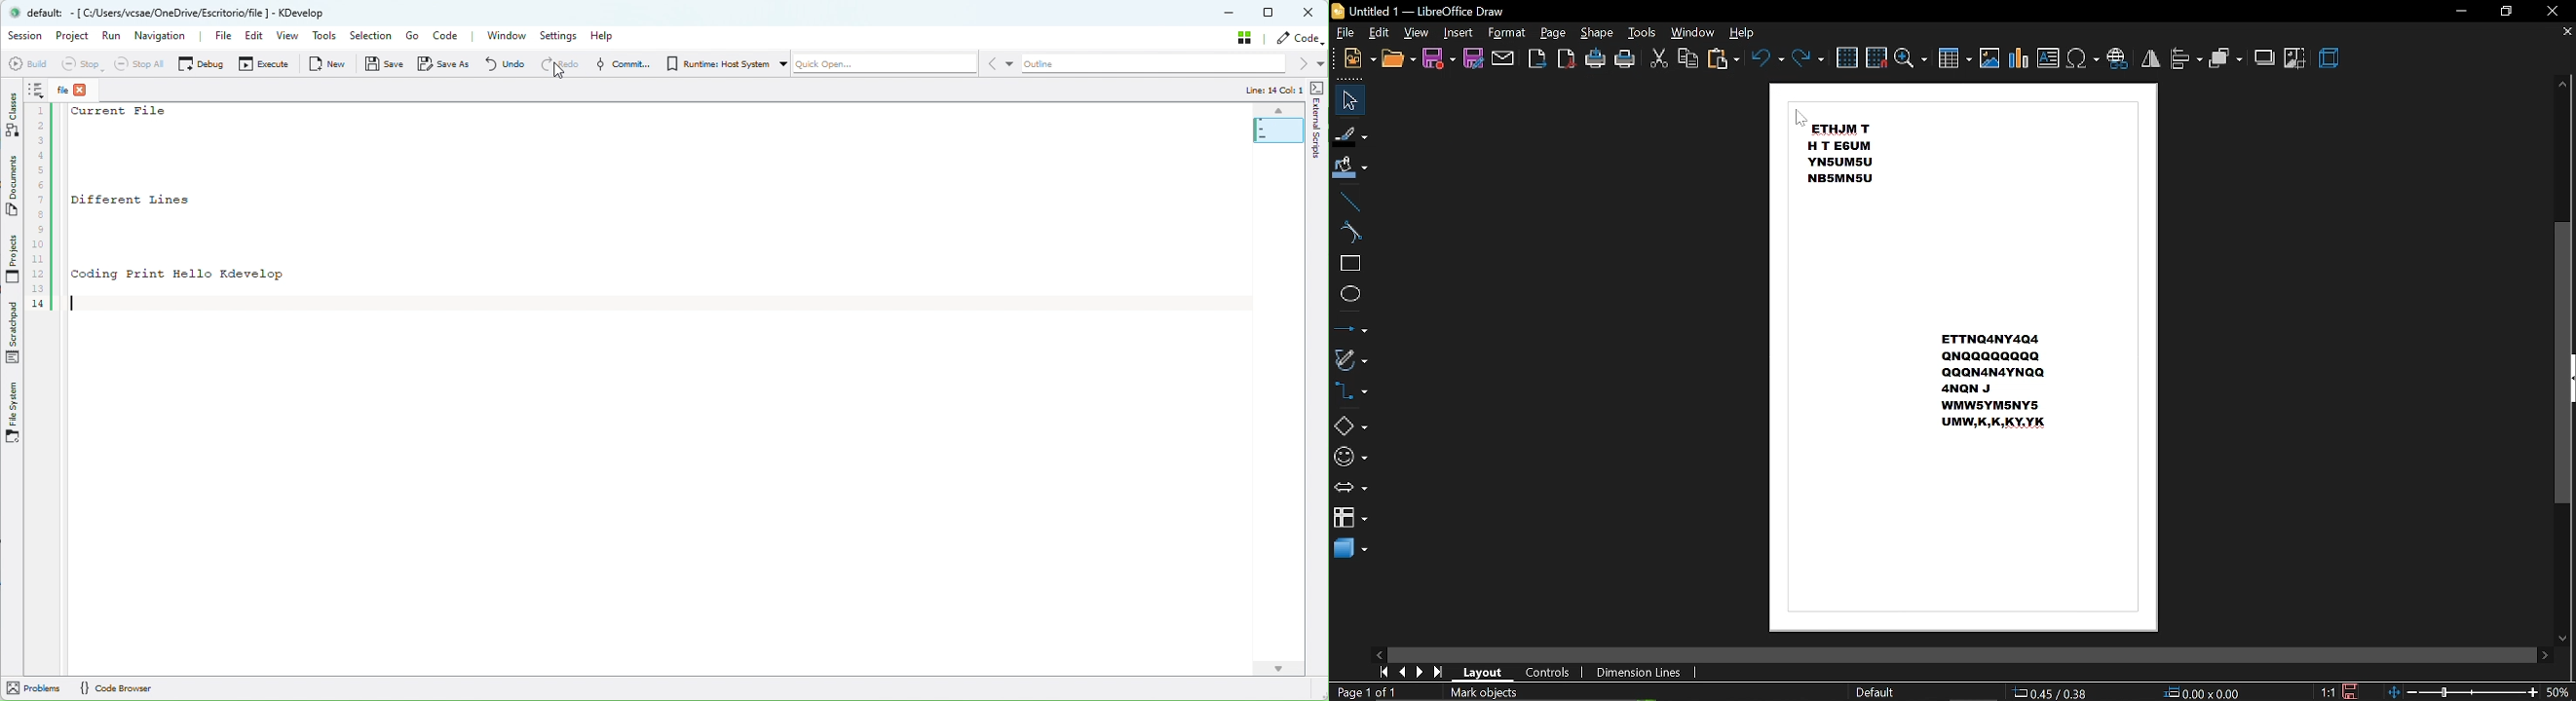 Image resolution: width=2576 pixels, height=728 pixels. Describe the element at coordinates (1351, 424) in the screenshot. I see `basic shapes` at that location.